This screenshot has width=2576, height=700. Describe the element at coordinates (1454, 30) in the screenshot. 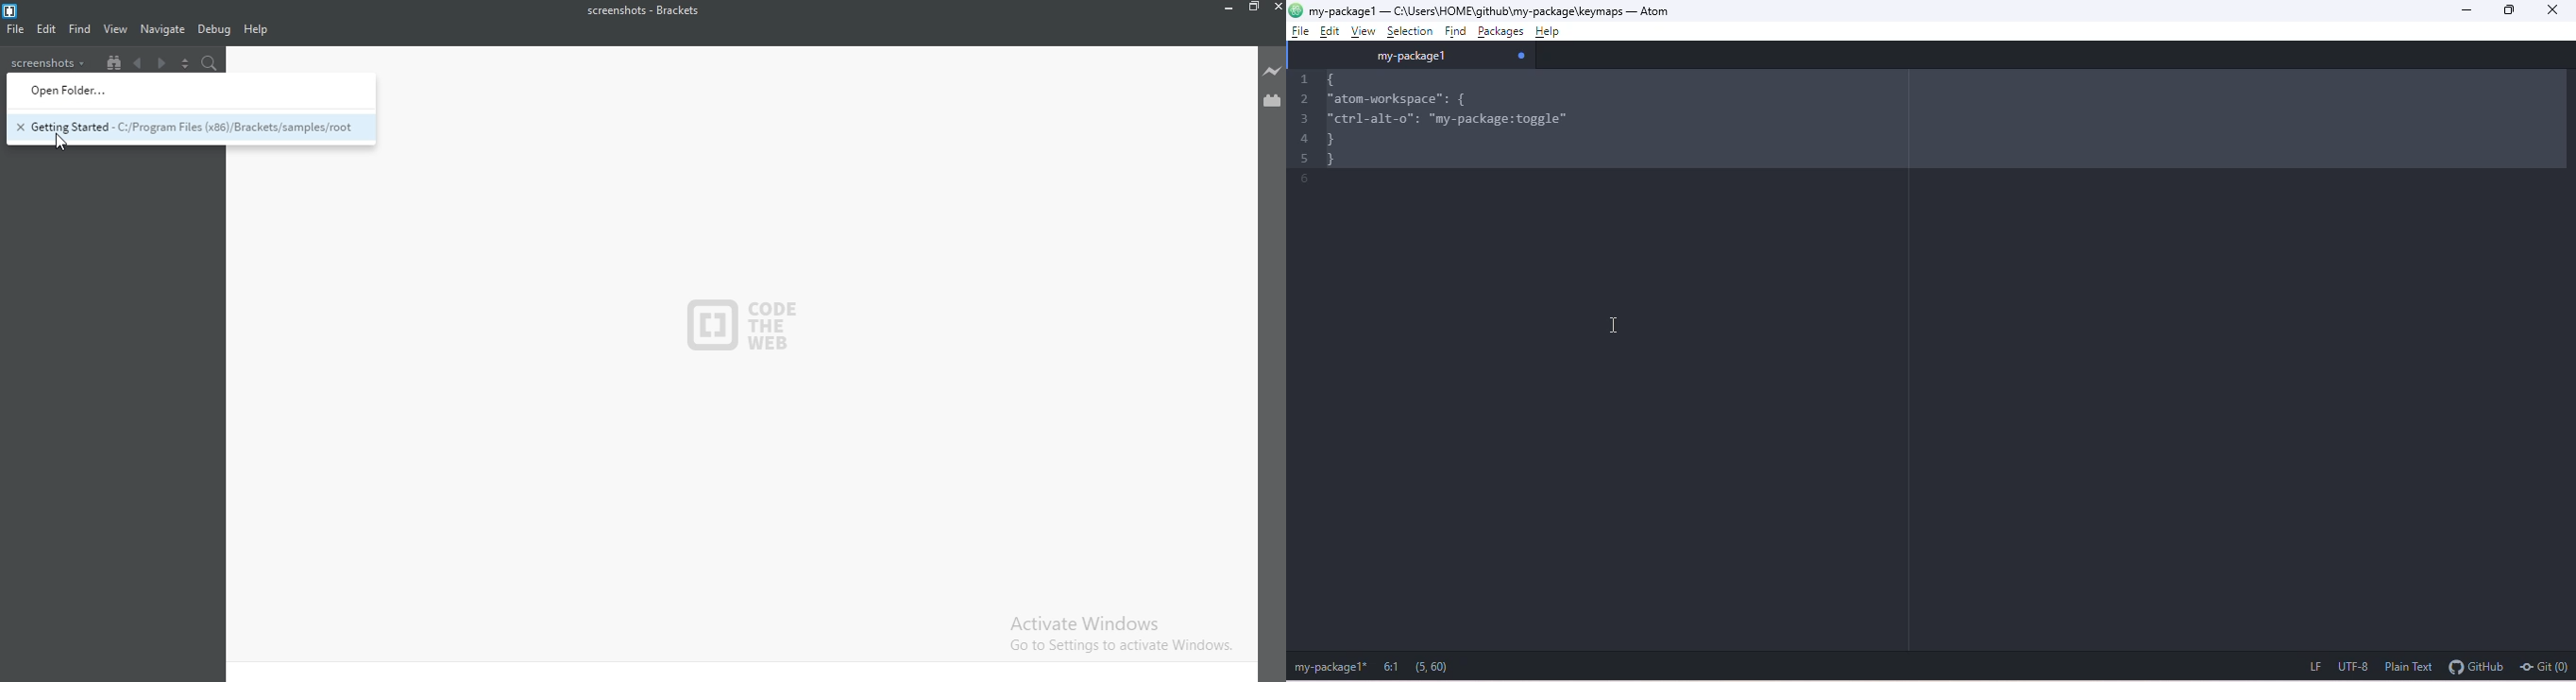

I see `find` at that location.